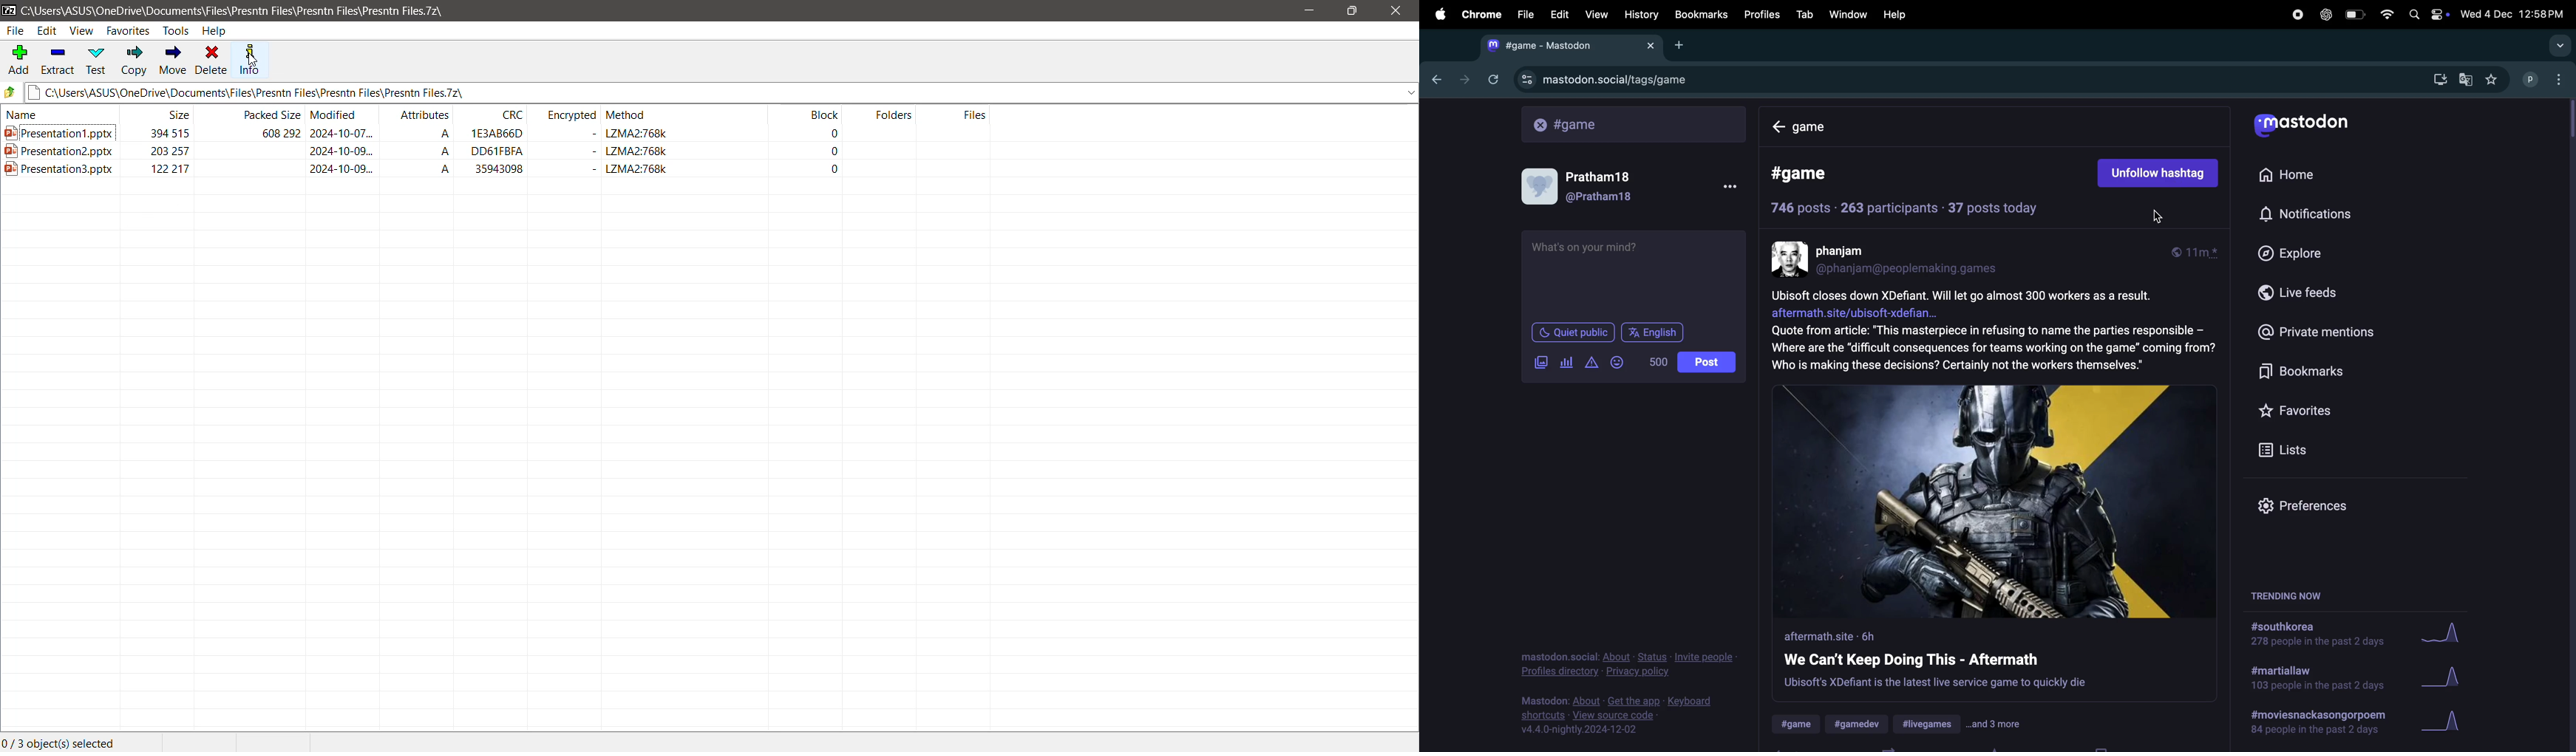  I want to click on Graph, so click(2444, 677).